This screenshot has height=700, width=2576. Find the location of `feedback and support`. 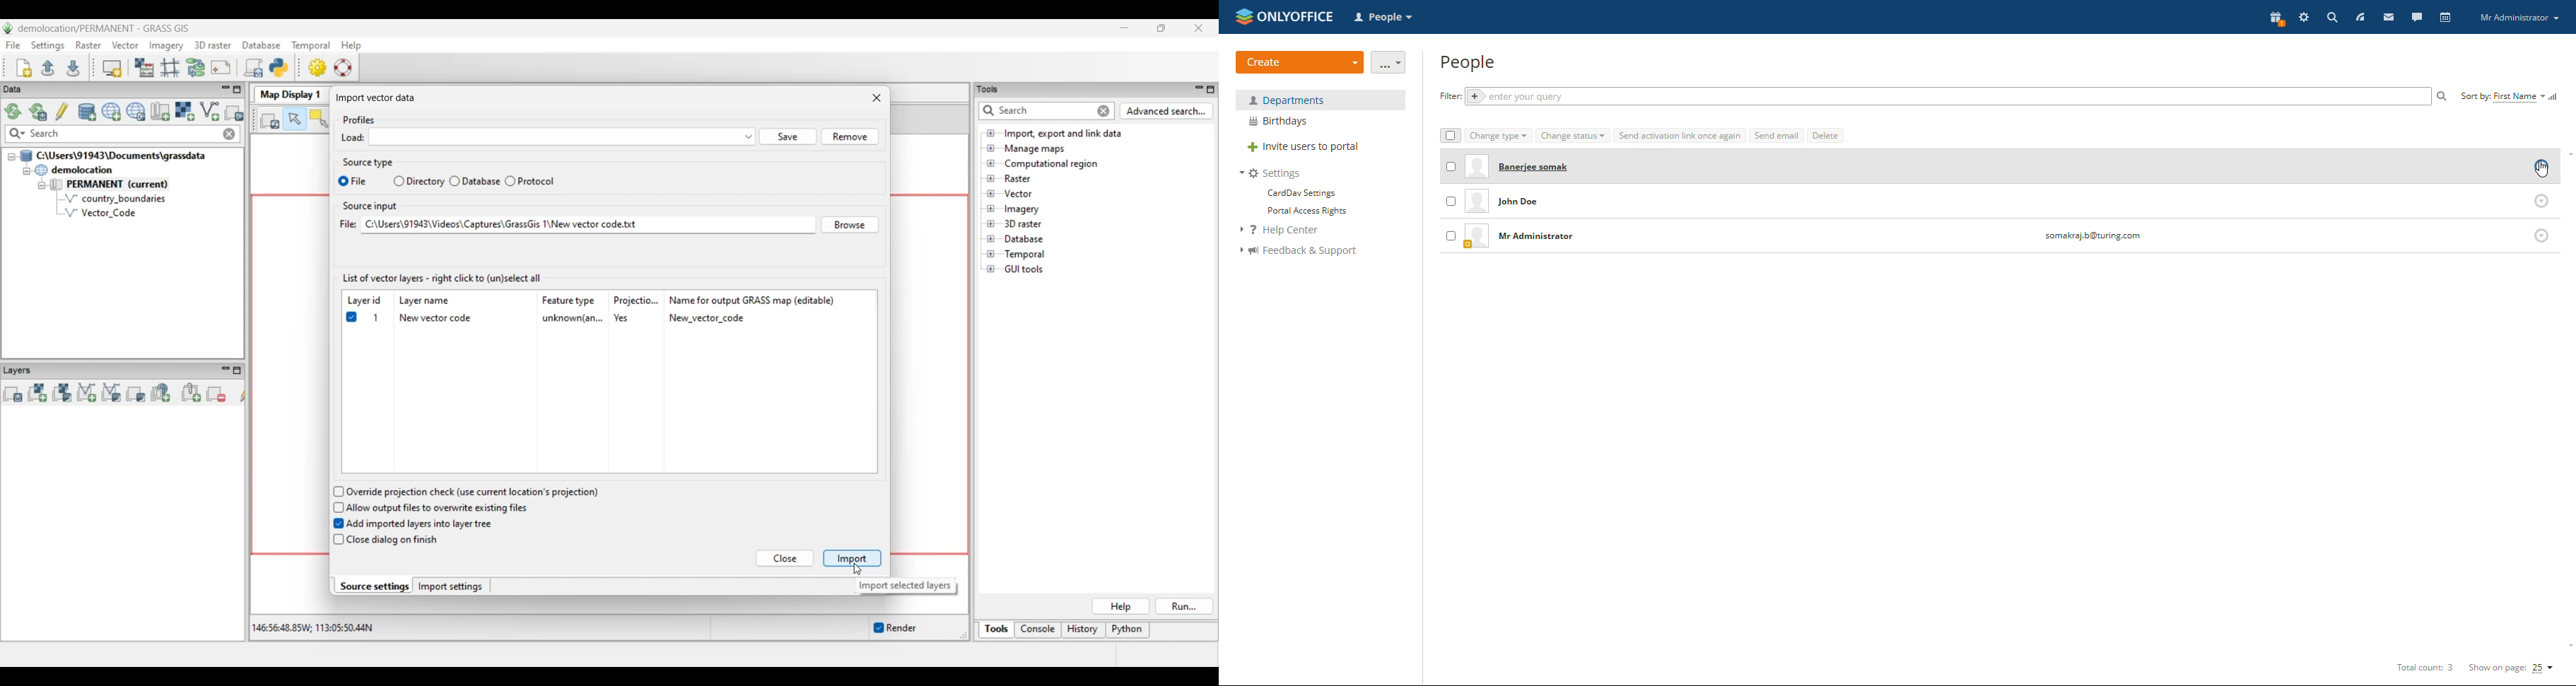

feedback and support is located at coordinates (1298, 251).